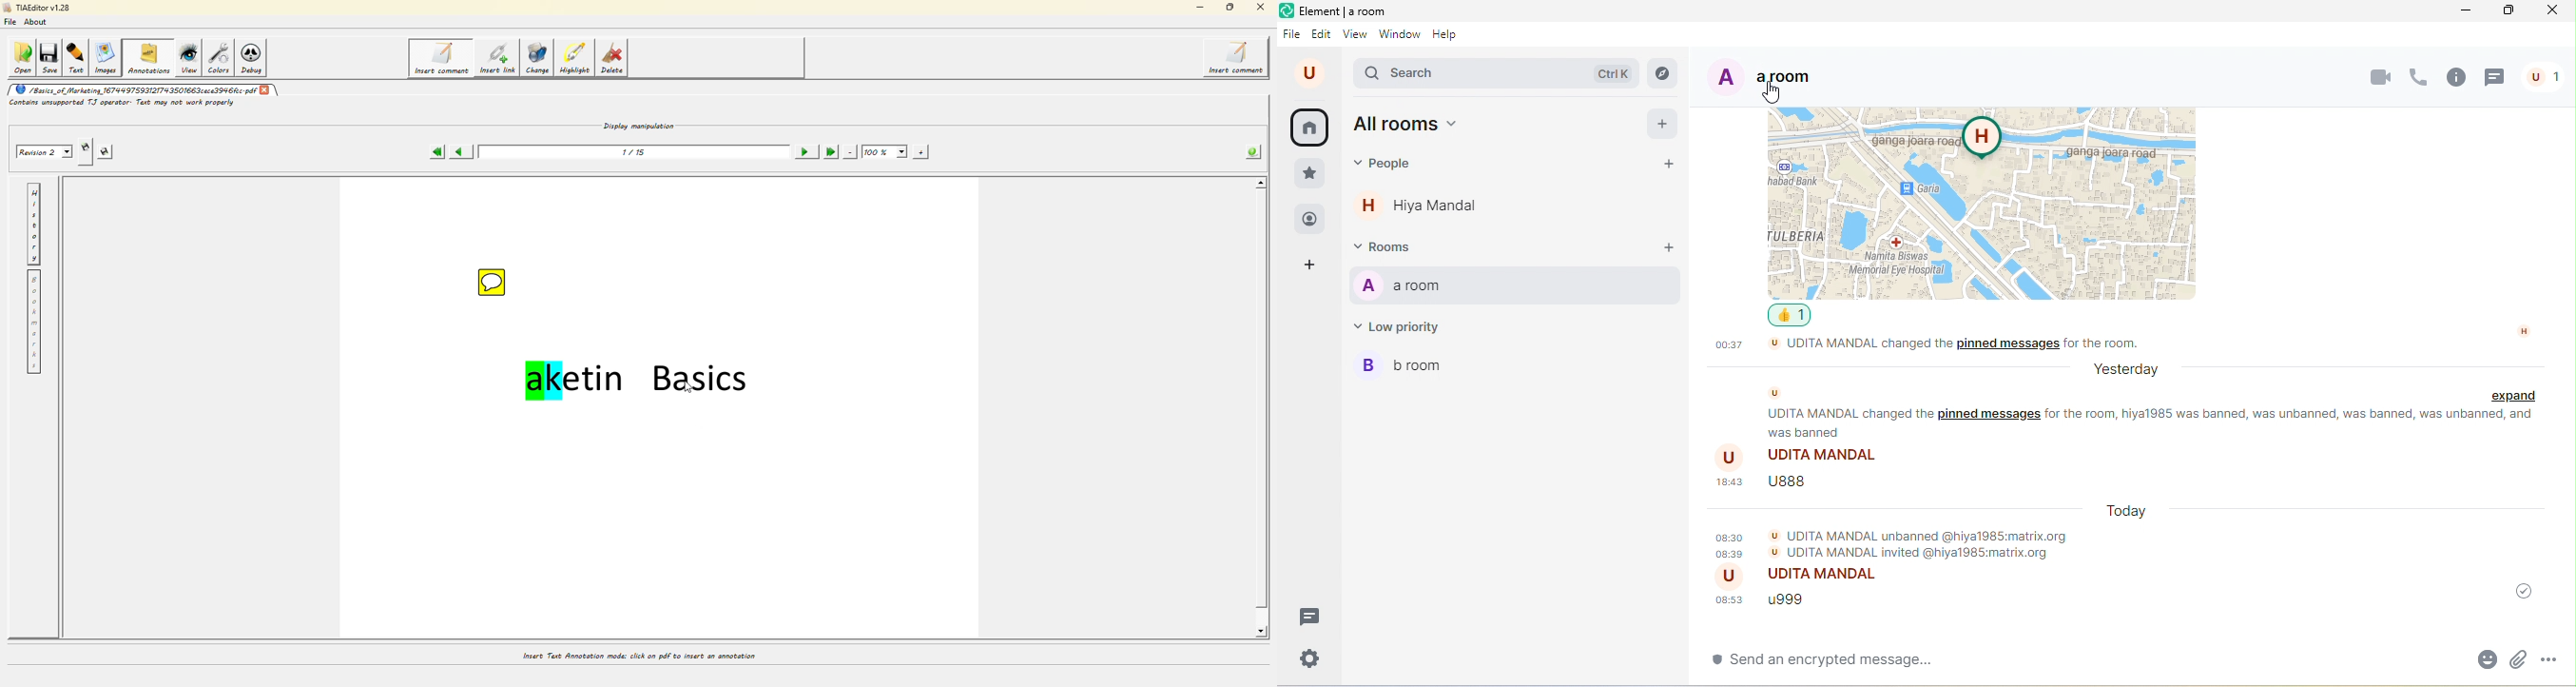 The height and width of the screenshot is (700, 2576). What do you see at coordinates (1308, 73) in the screenshot?
I see `u` at bounding box center [1308, 73].